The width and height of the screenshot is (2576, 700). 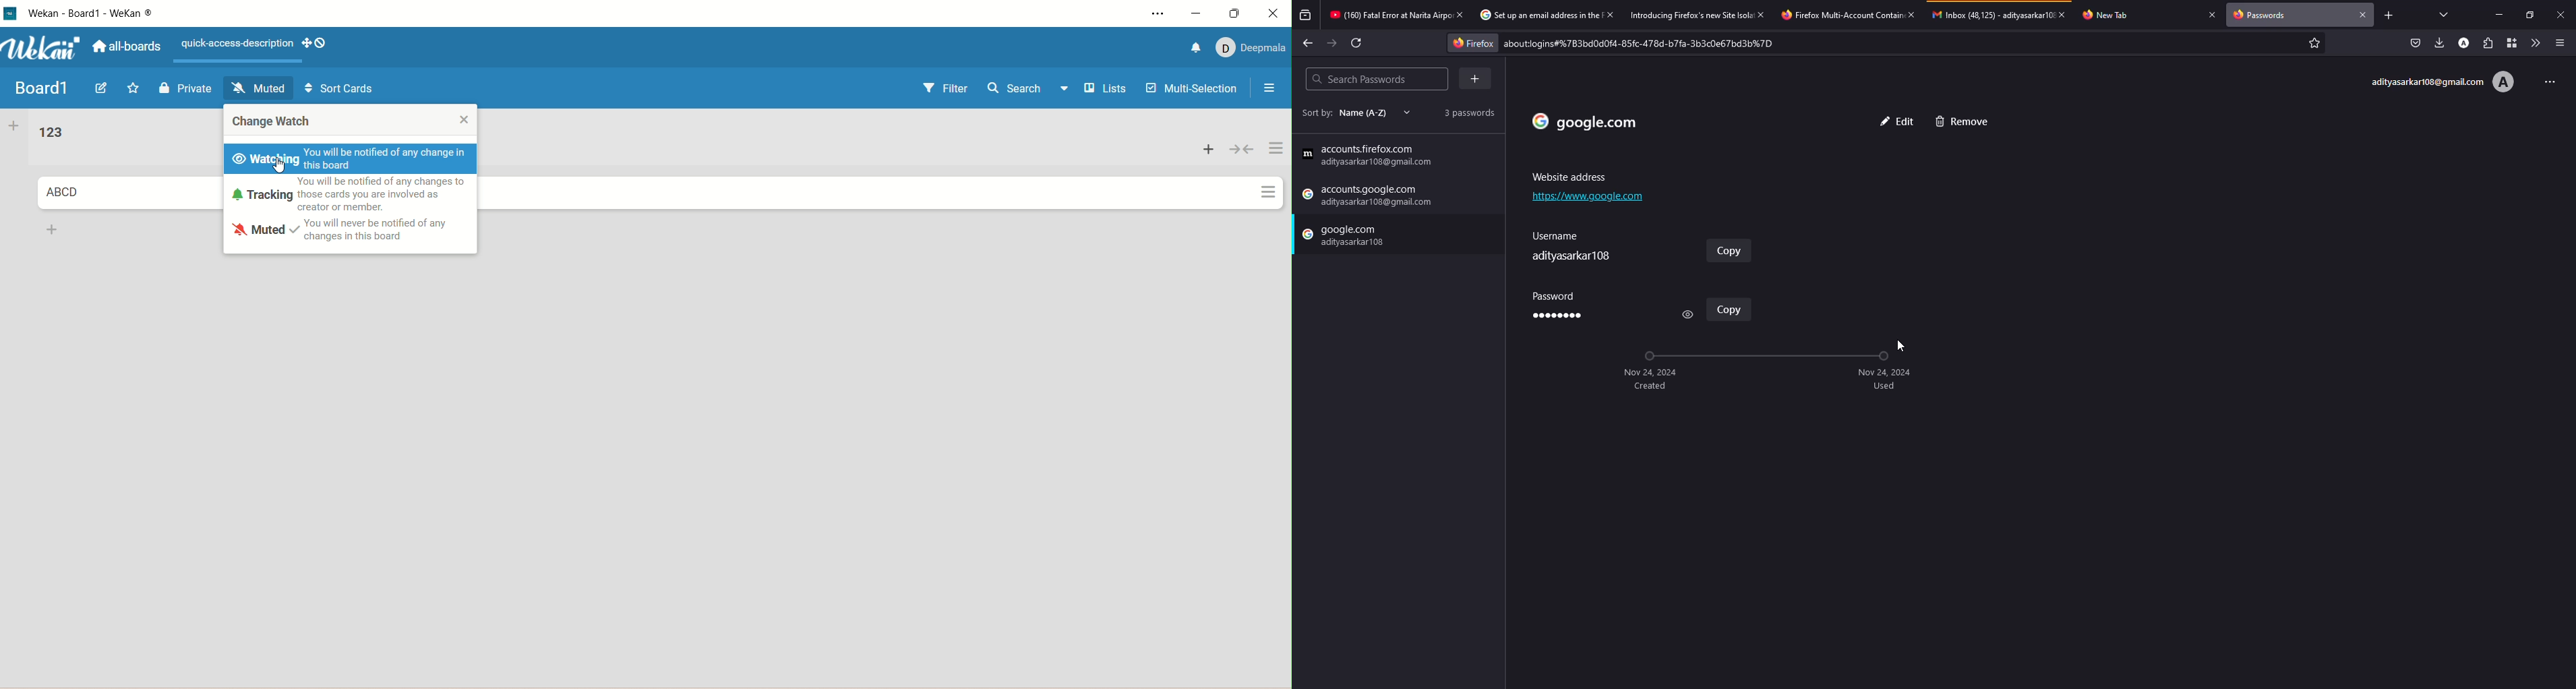 What do you see at coordinates (186, 88) in the screenshot?
I see `private` at bounding box center [186, 88].